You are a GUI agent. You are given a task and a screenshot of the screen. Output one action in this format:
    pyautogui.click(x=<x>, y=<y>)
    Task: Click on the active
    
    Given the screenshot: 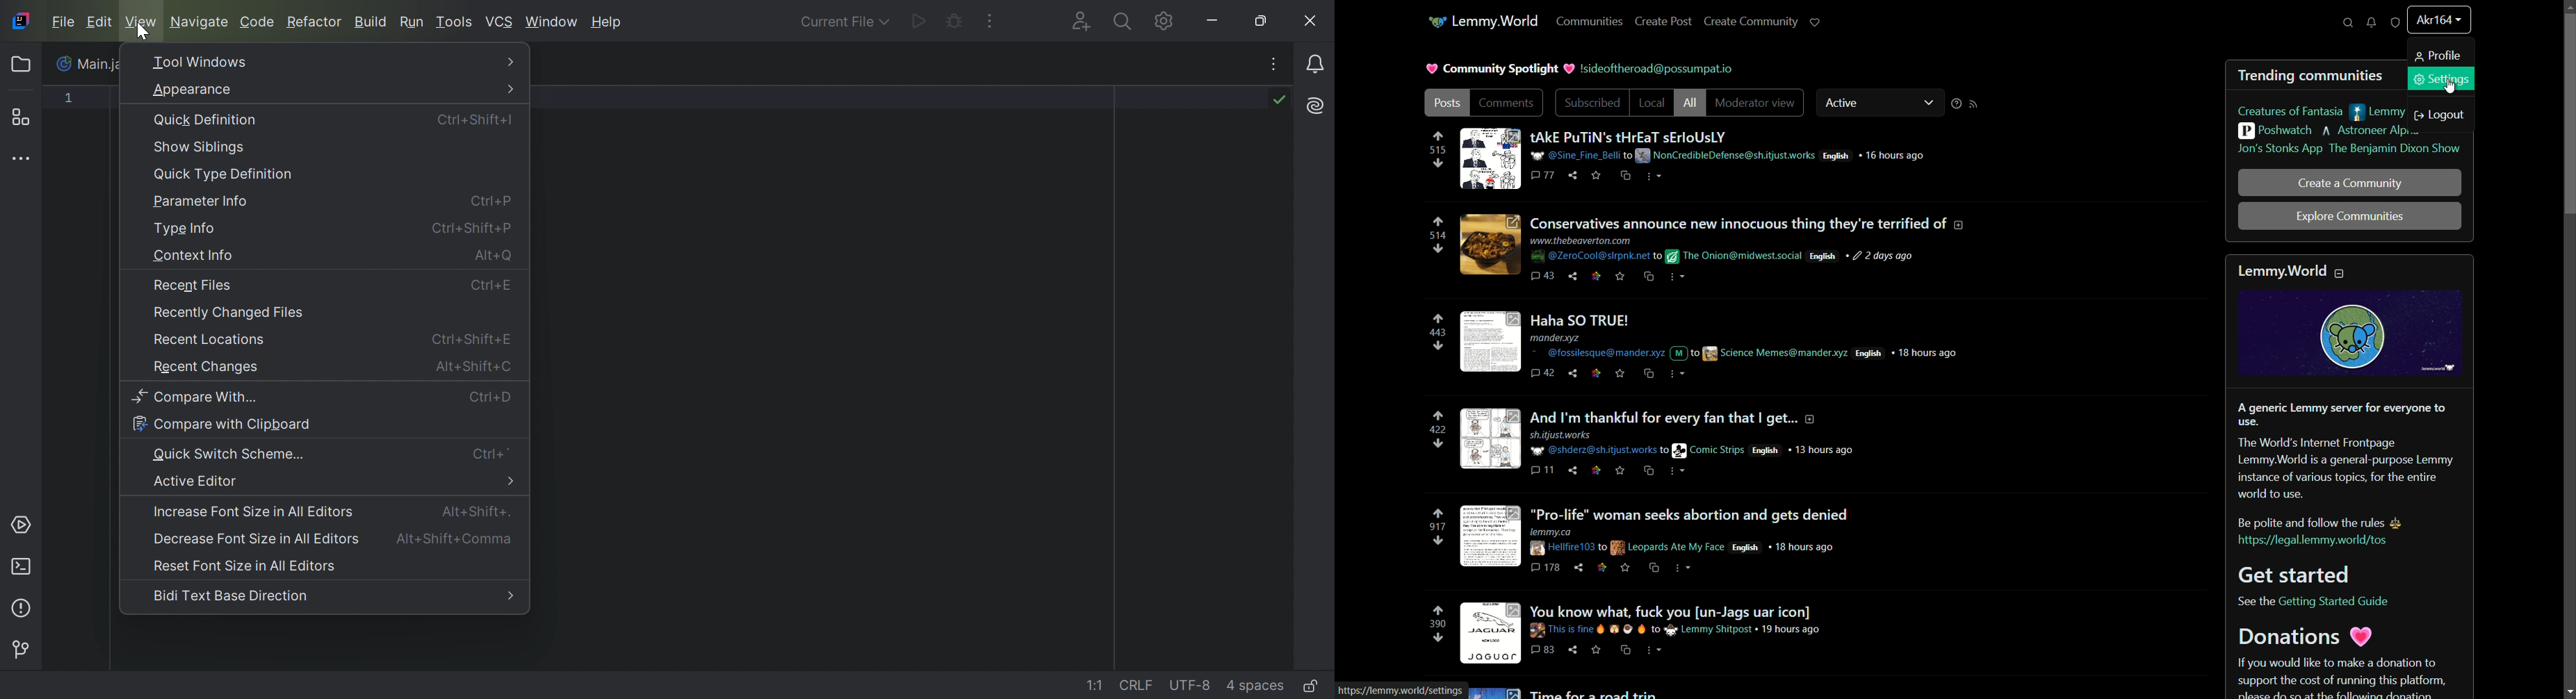 What is the action you would take?
    pyautogui.click(x=1847, y=102)
    